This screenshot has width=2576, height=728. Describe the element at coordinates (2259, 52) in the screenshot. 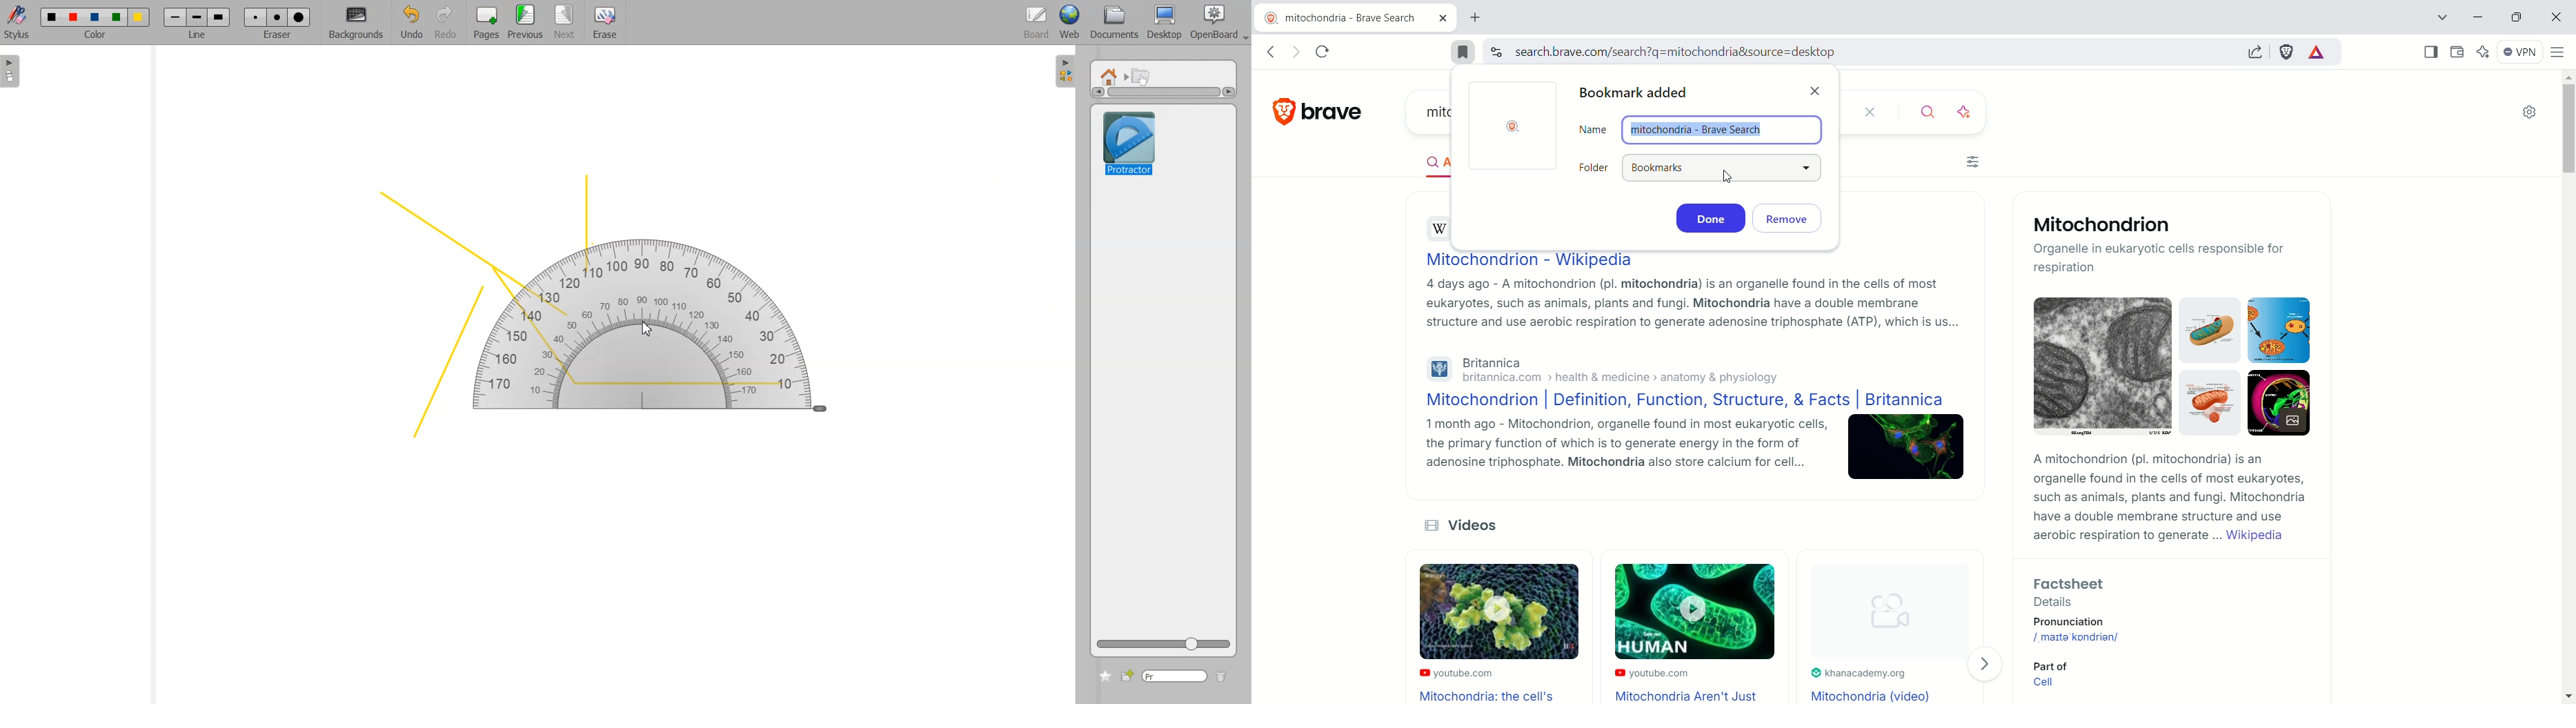

I see `share this page` at that location.